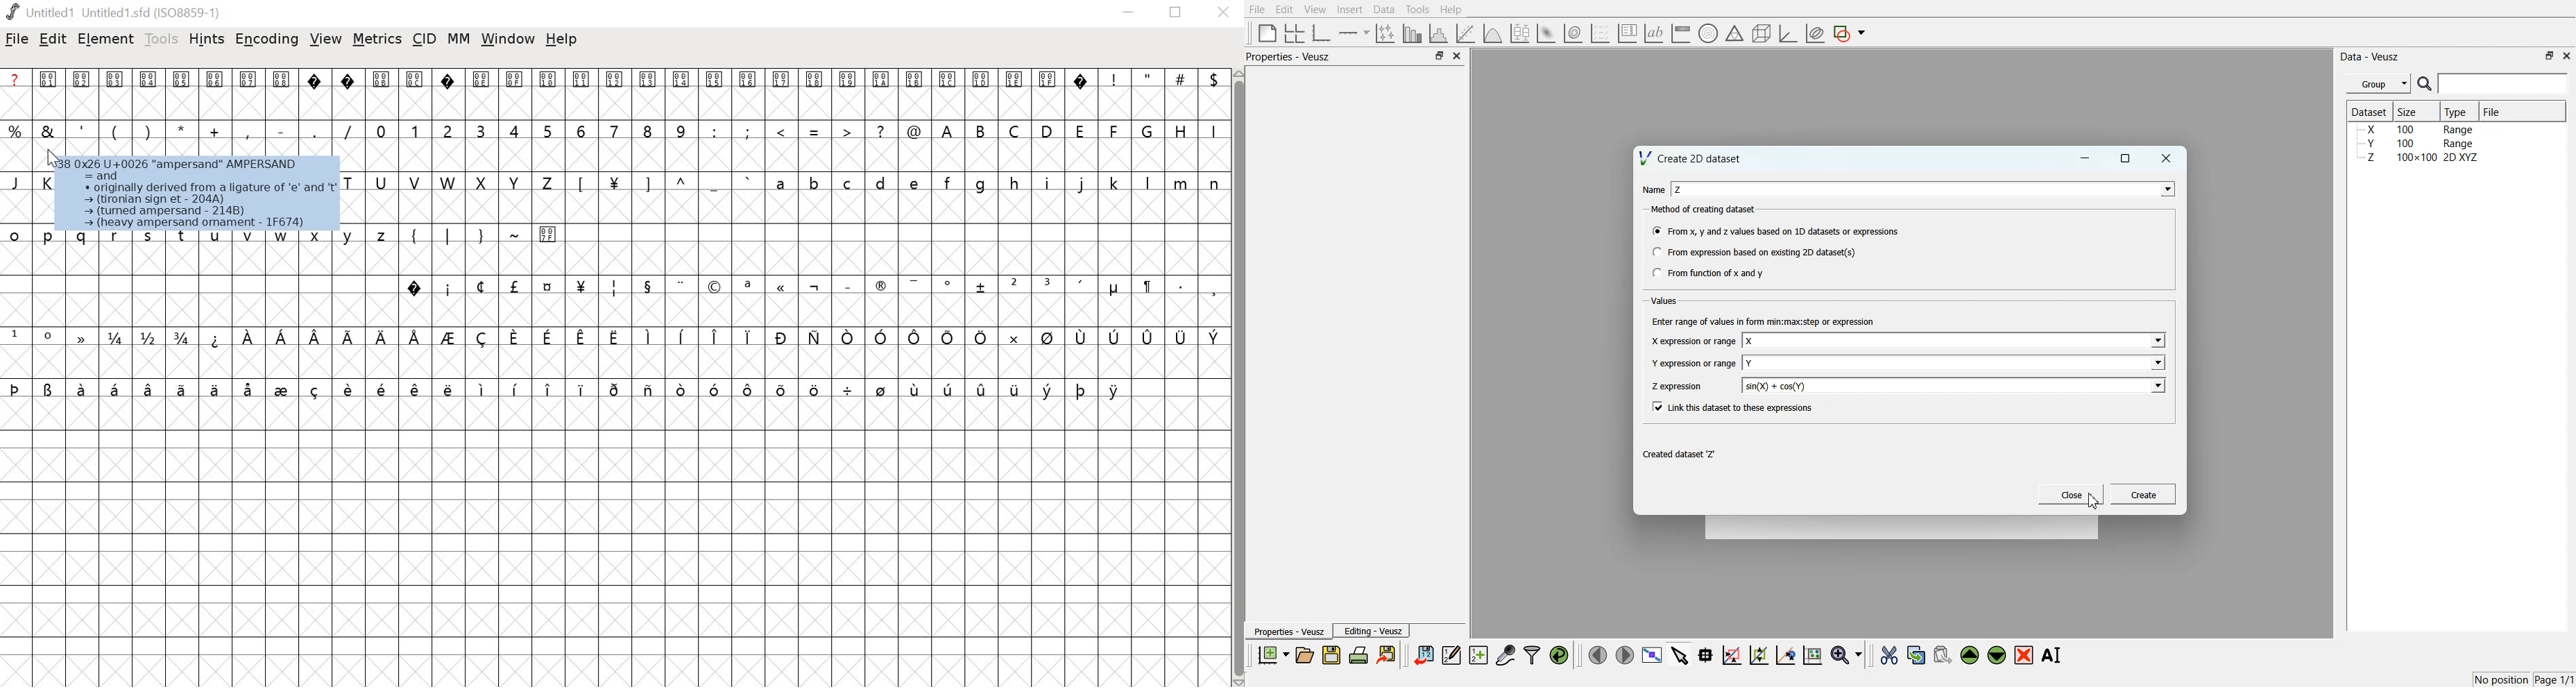 Image resolution: width=2576 pixels, height=700 pixels. What do you see at coordinates (1268, 33) in the screenshot?
I see `Blank page` at bounding box center [1268, 33].